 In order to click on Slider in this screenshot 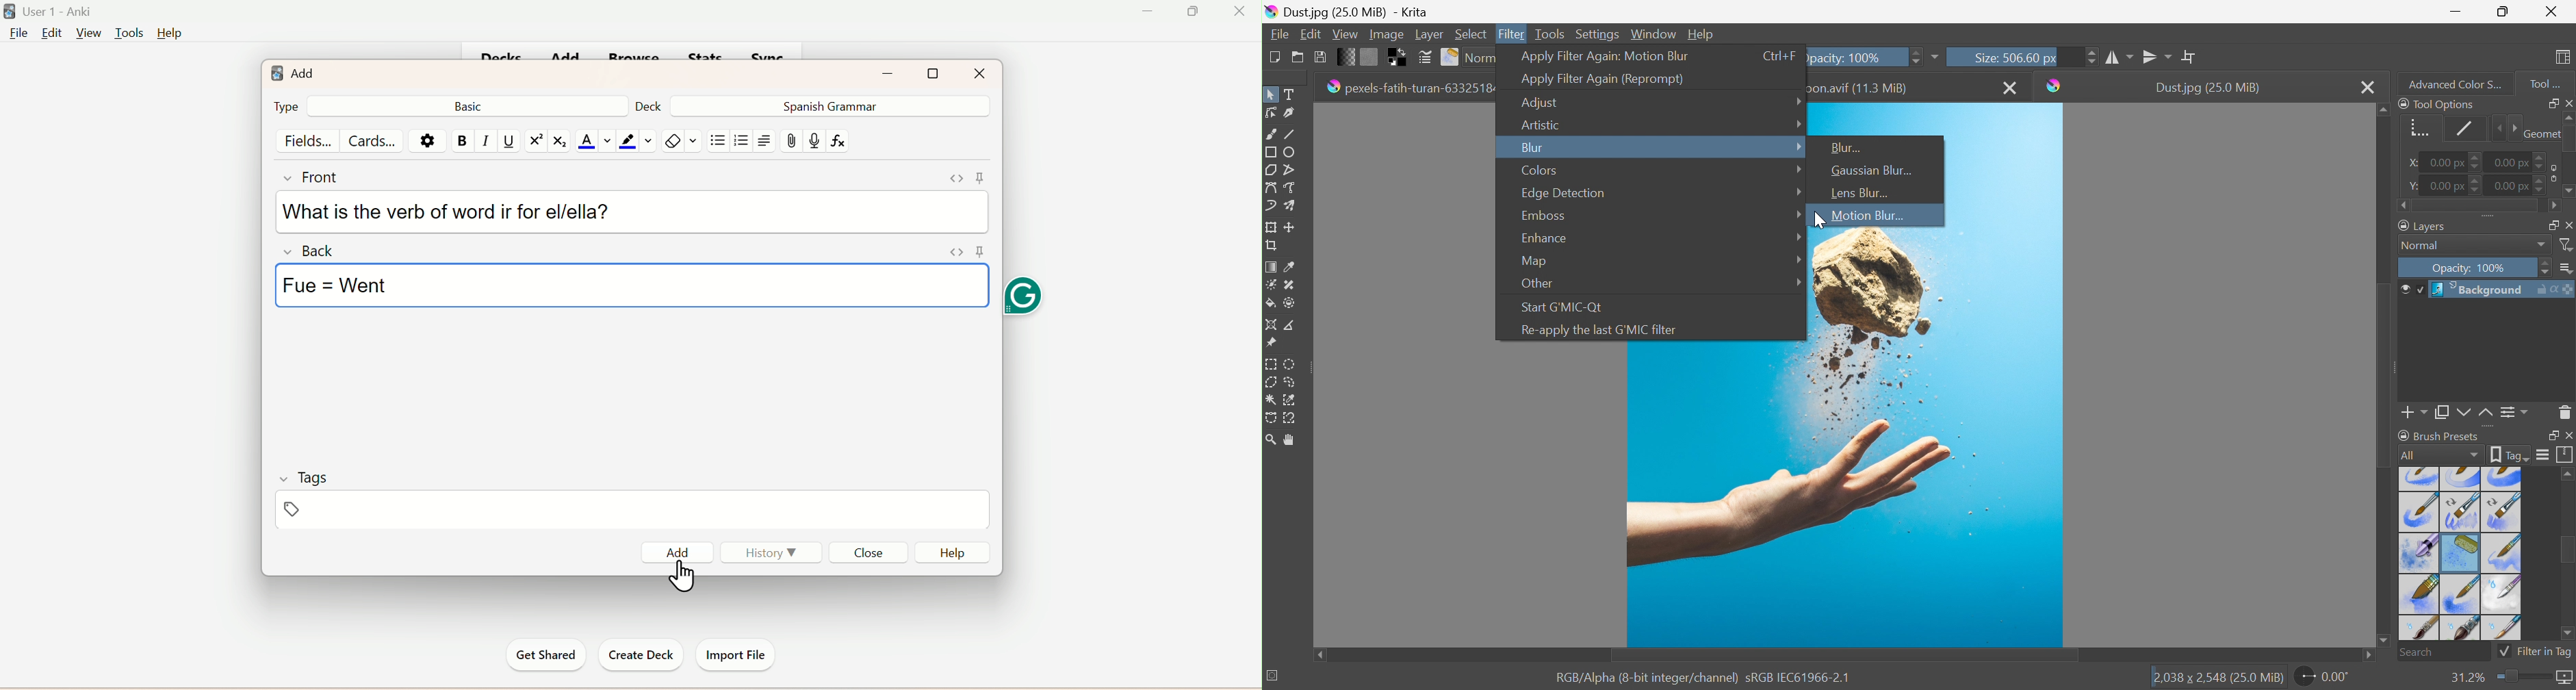, I will do `click(2477, 163)`.